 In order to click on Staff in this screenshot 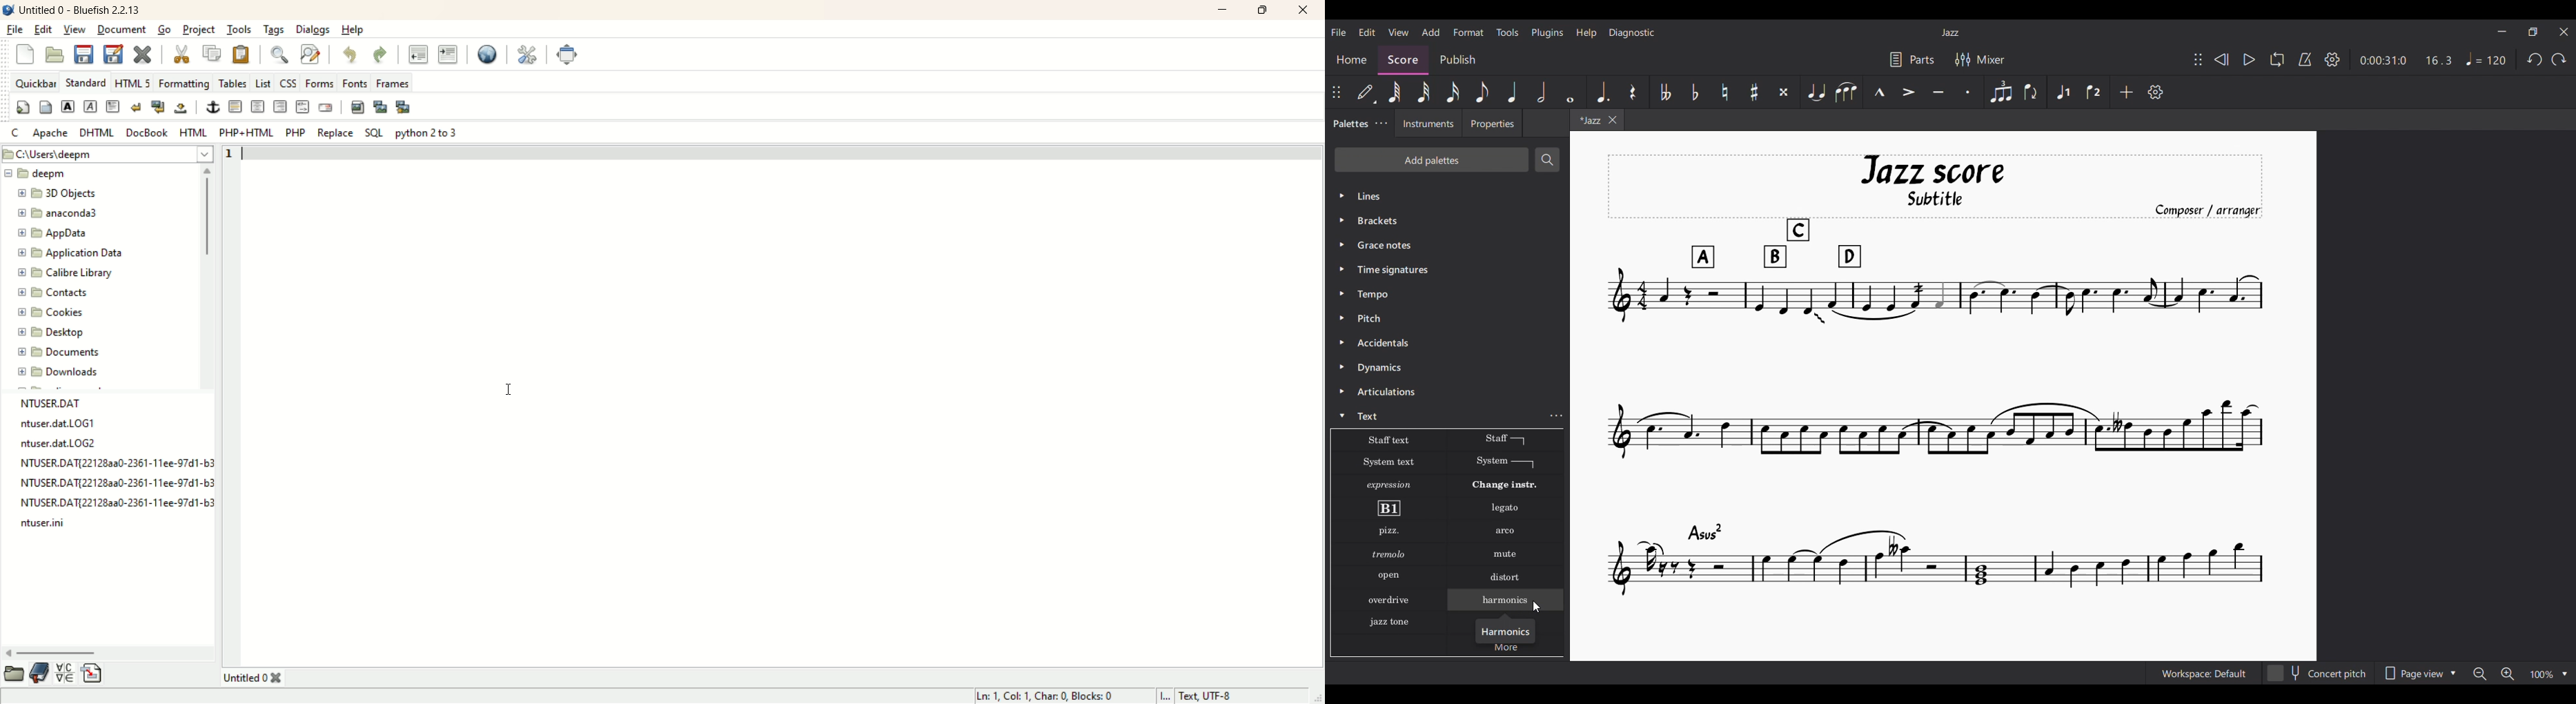, I will do `click(1505, 439)`.